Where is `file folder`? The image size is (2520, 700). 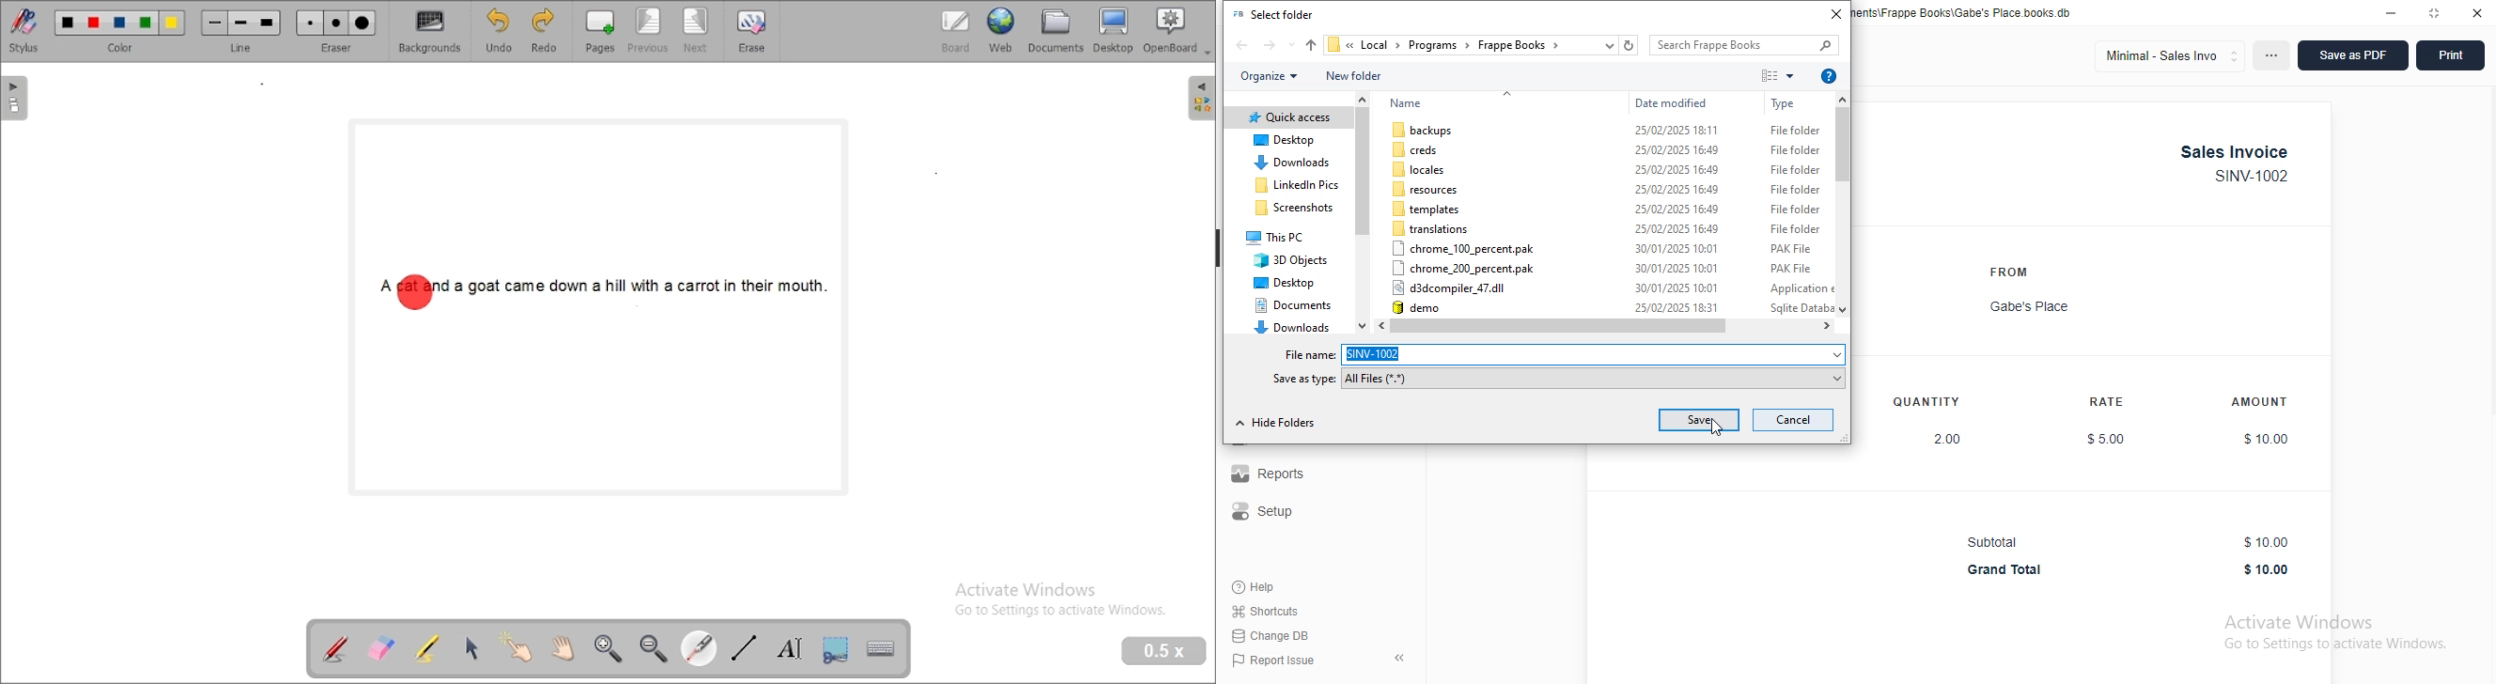 file folder is located at coordinates (1795, 150).